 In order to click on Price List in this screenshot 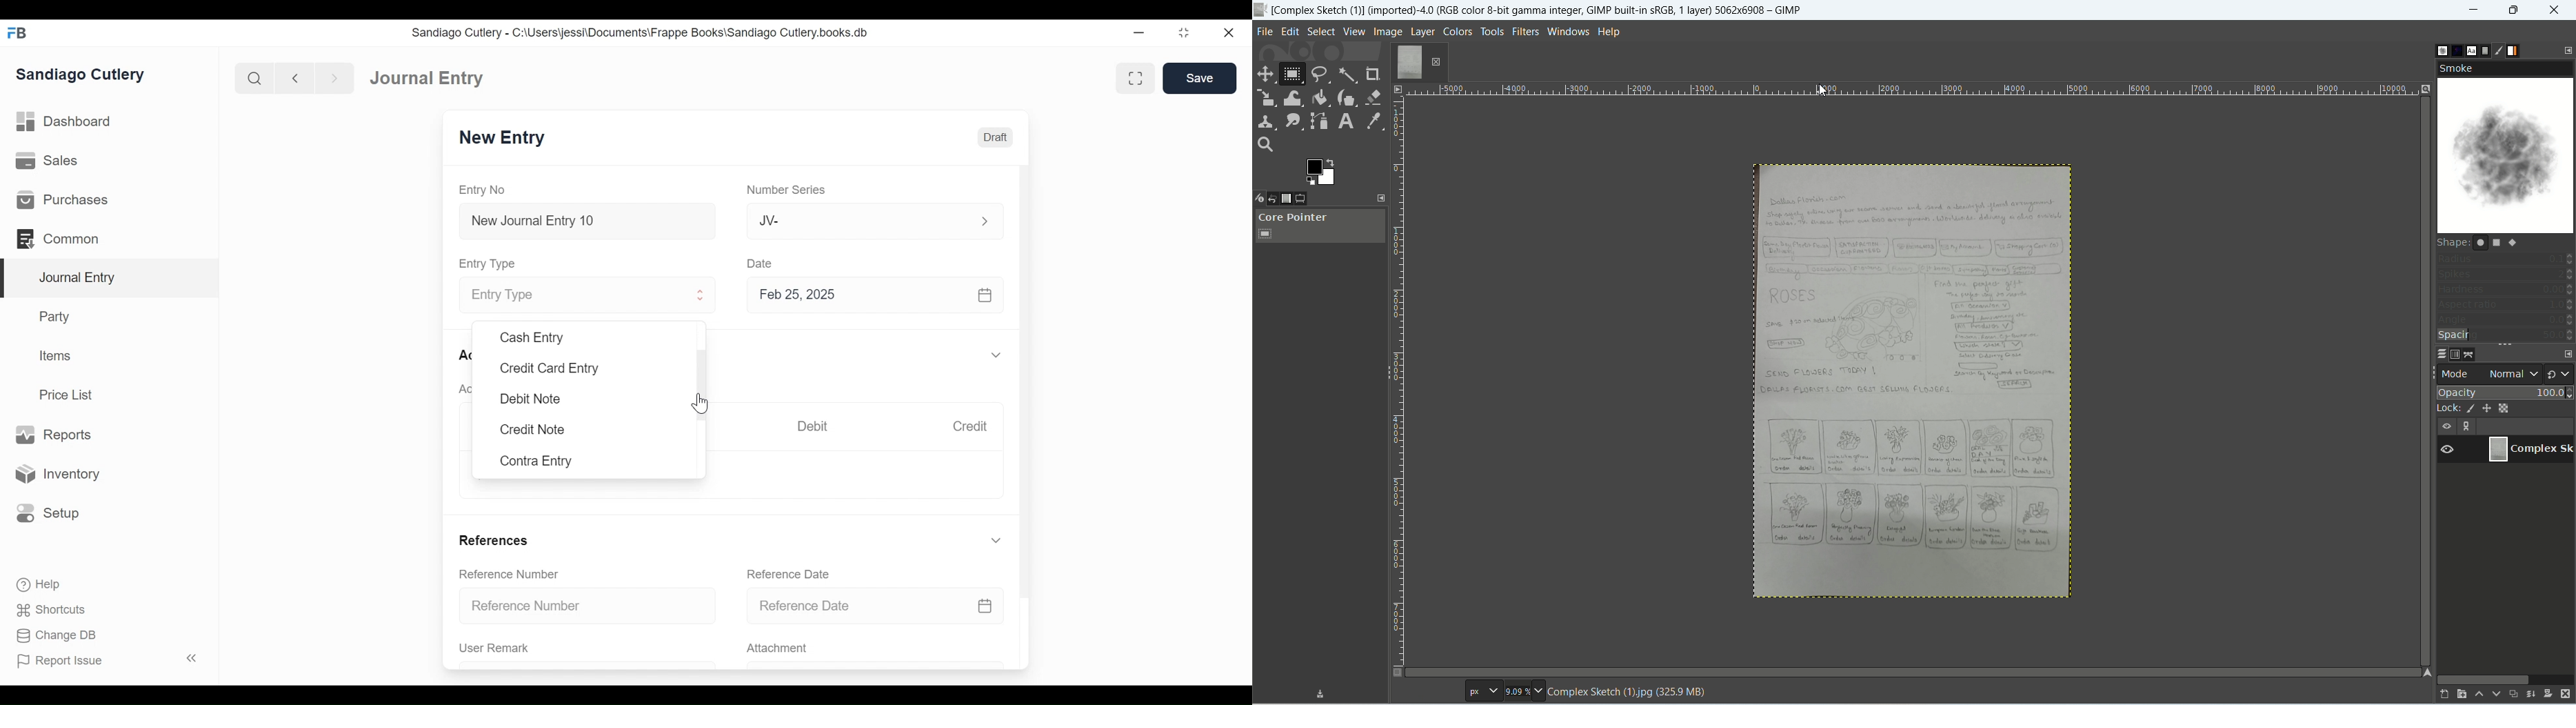, I will do `click(69, 394)`.